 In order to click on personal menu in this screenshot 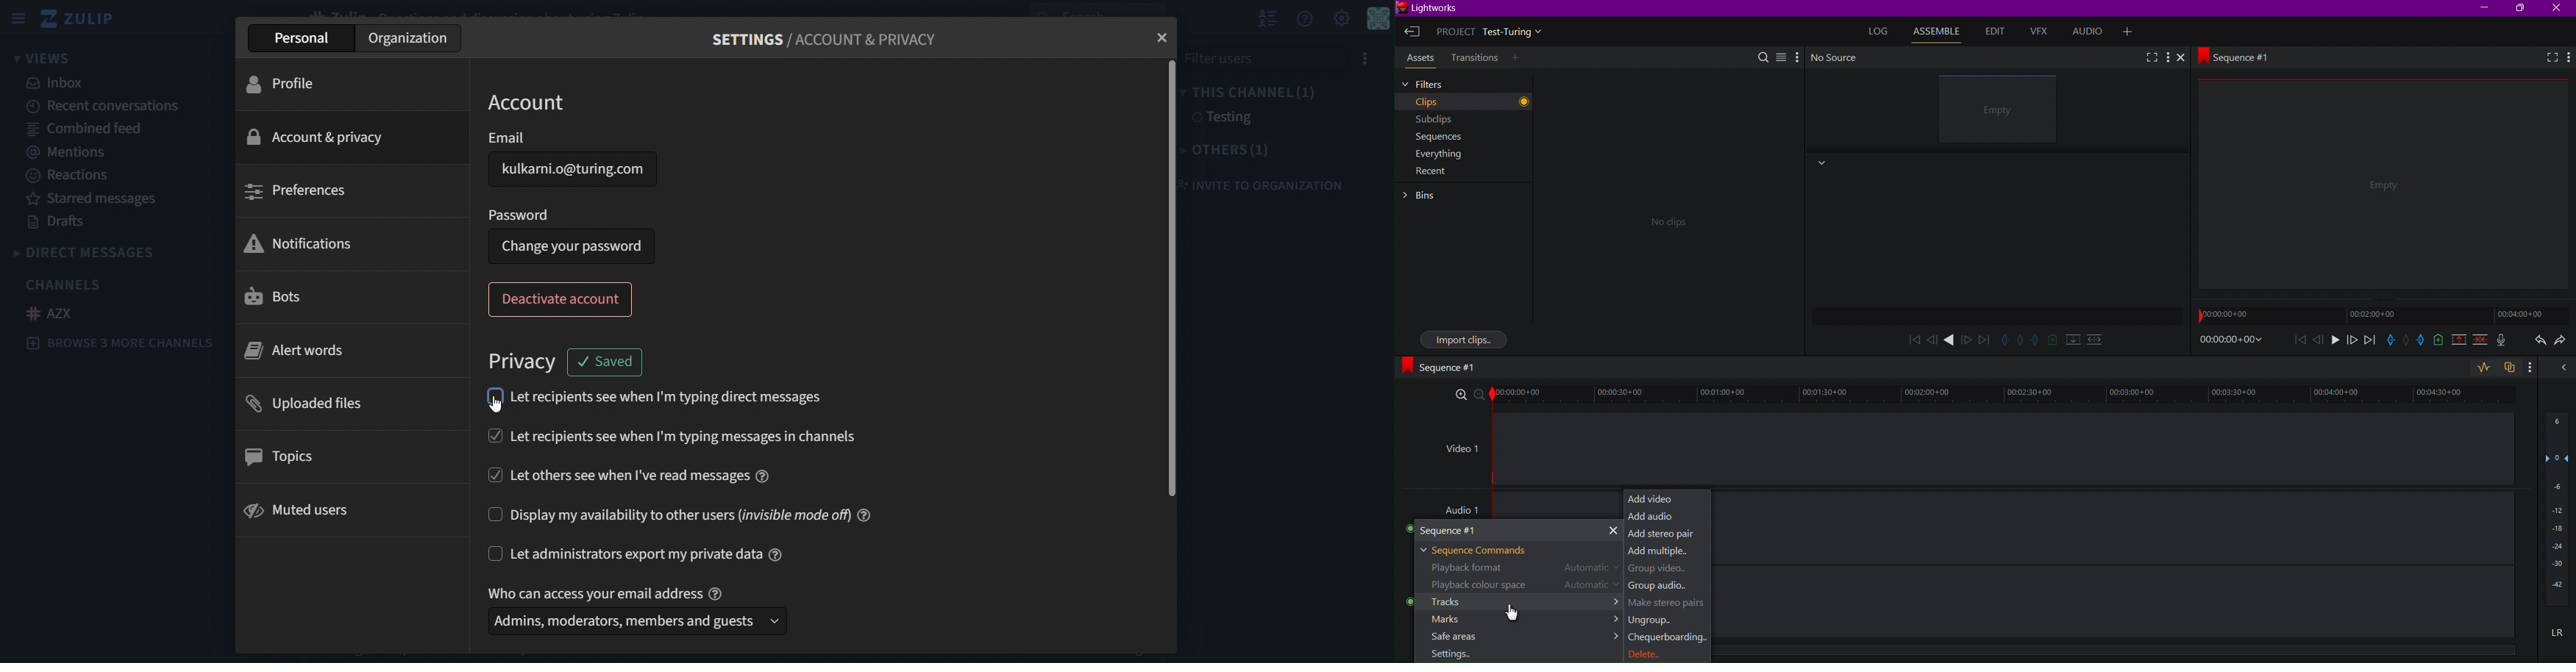, I will do `click(1376, 19)`.